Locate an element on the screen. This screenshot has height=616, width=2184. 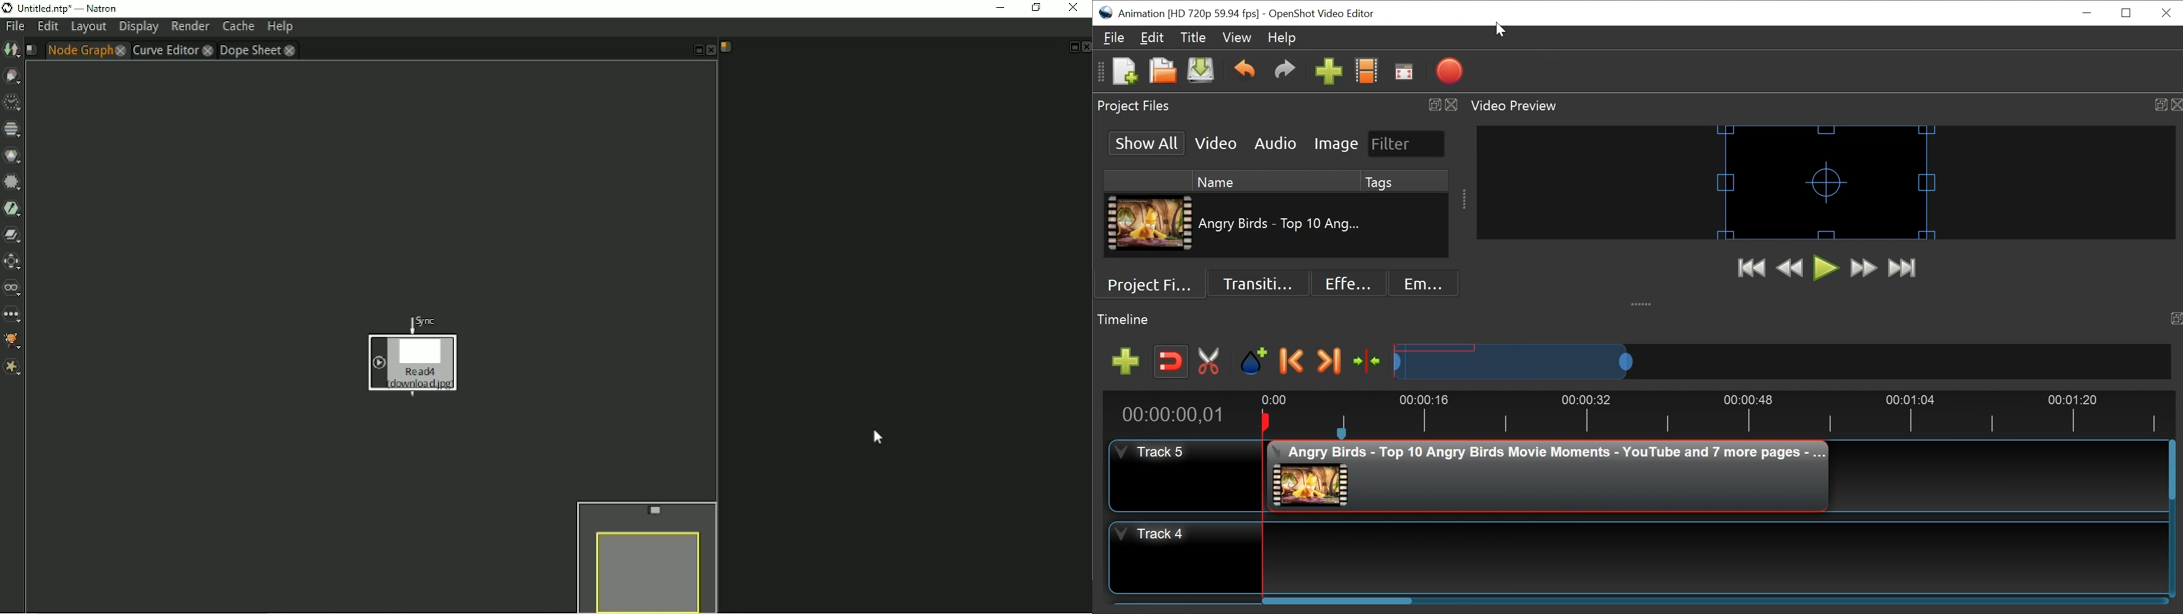
Save Project is located at coordinates (1201, 72).